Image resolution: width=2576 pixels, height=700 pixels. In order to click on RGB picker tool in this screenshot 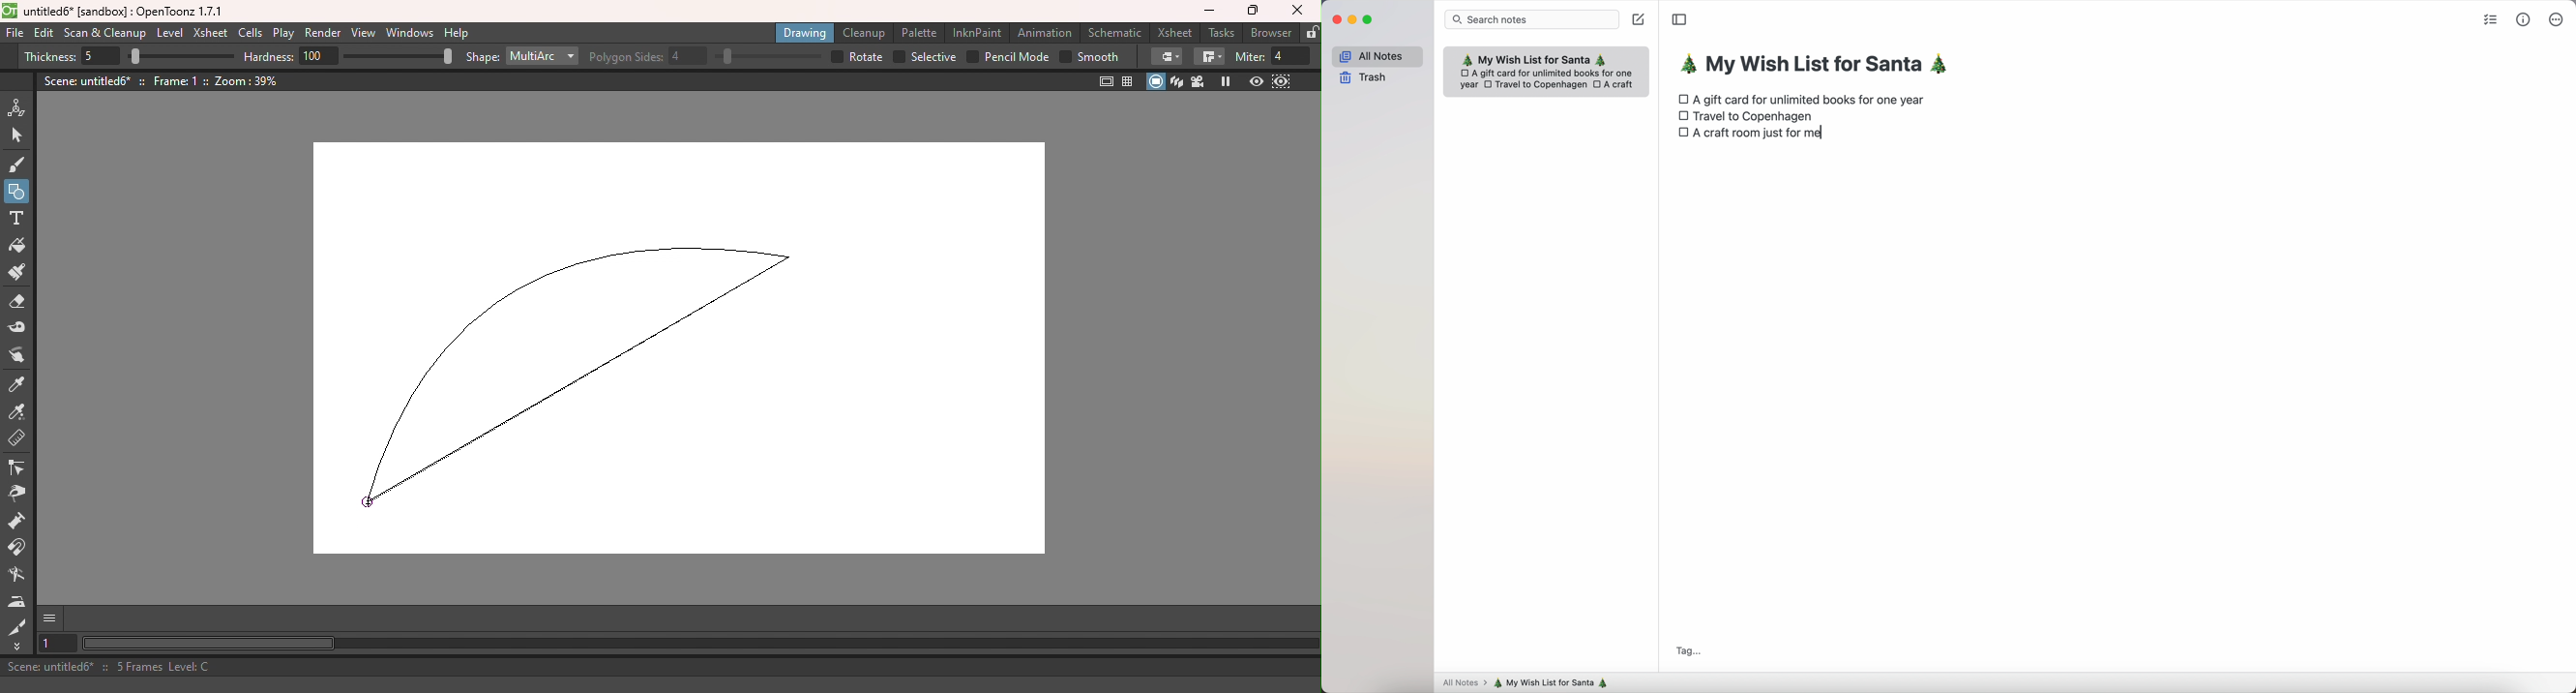, I will do `click(18, 412)`.